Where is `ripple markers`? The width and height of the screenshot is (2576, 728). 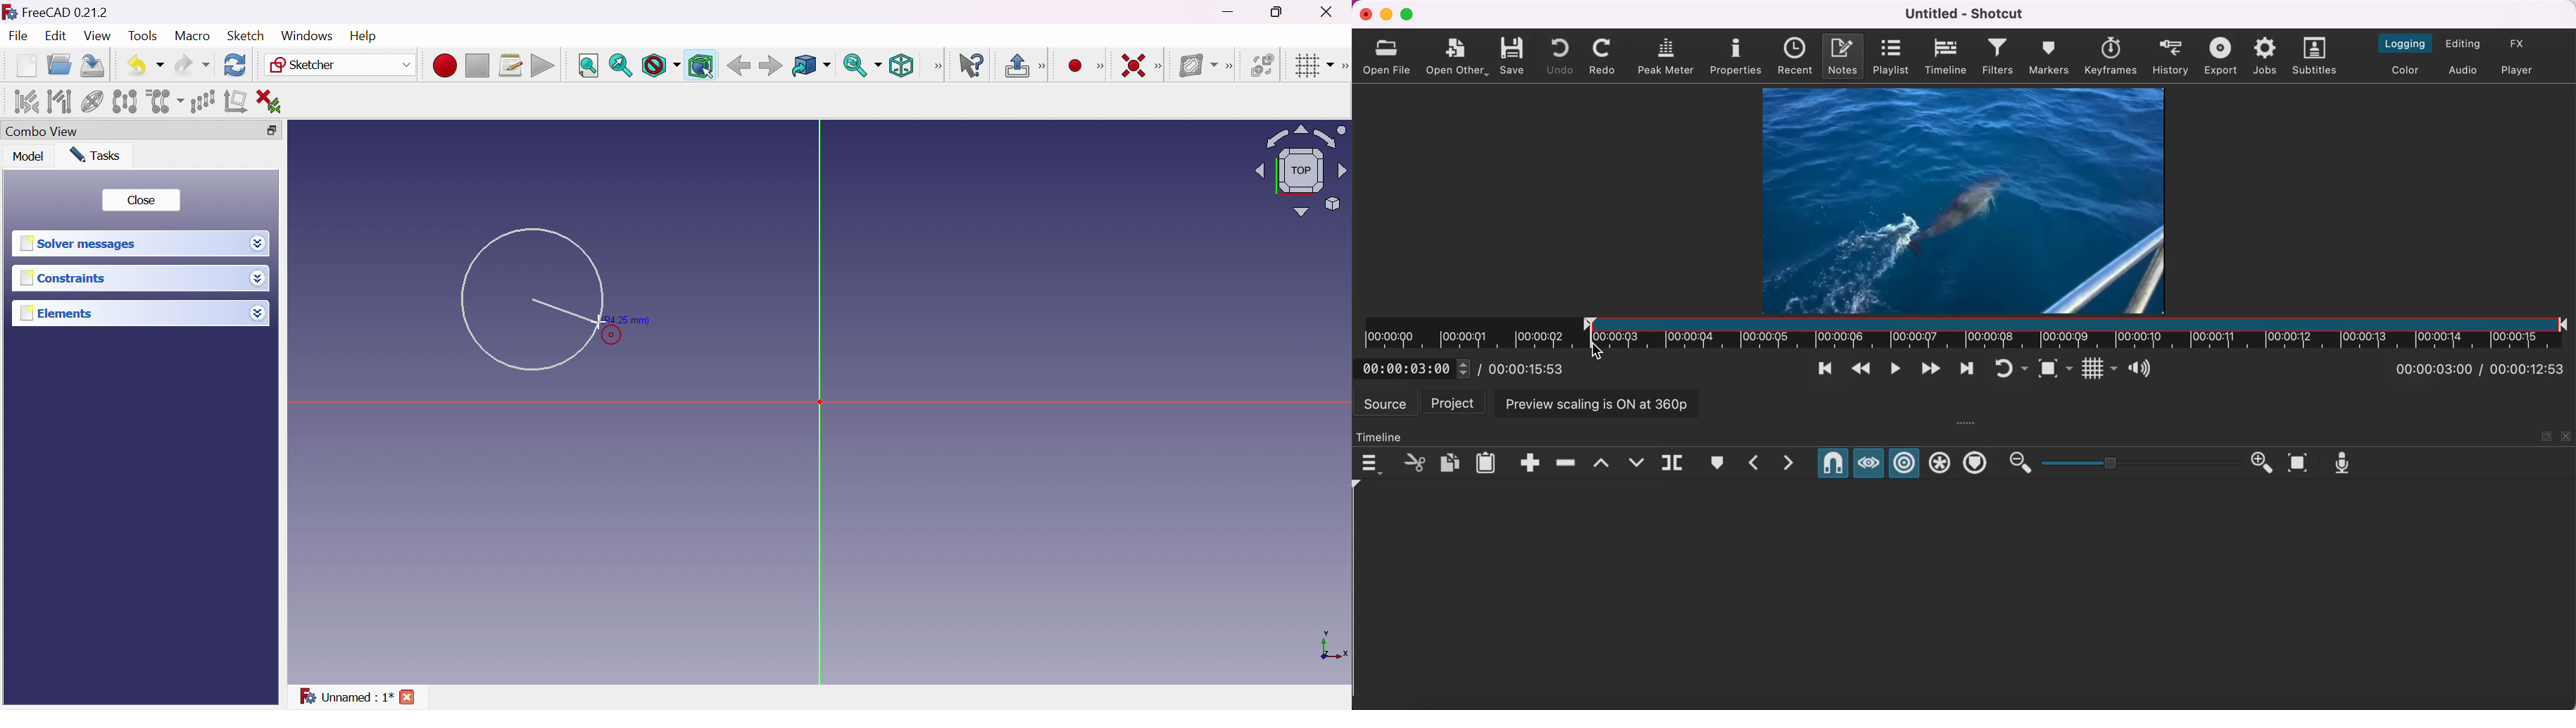 ripple markers is located at coordinates (1976, 464).